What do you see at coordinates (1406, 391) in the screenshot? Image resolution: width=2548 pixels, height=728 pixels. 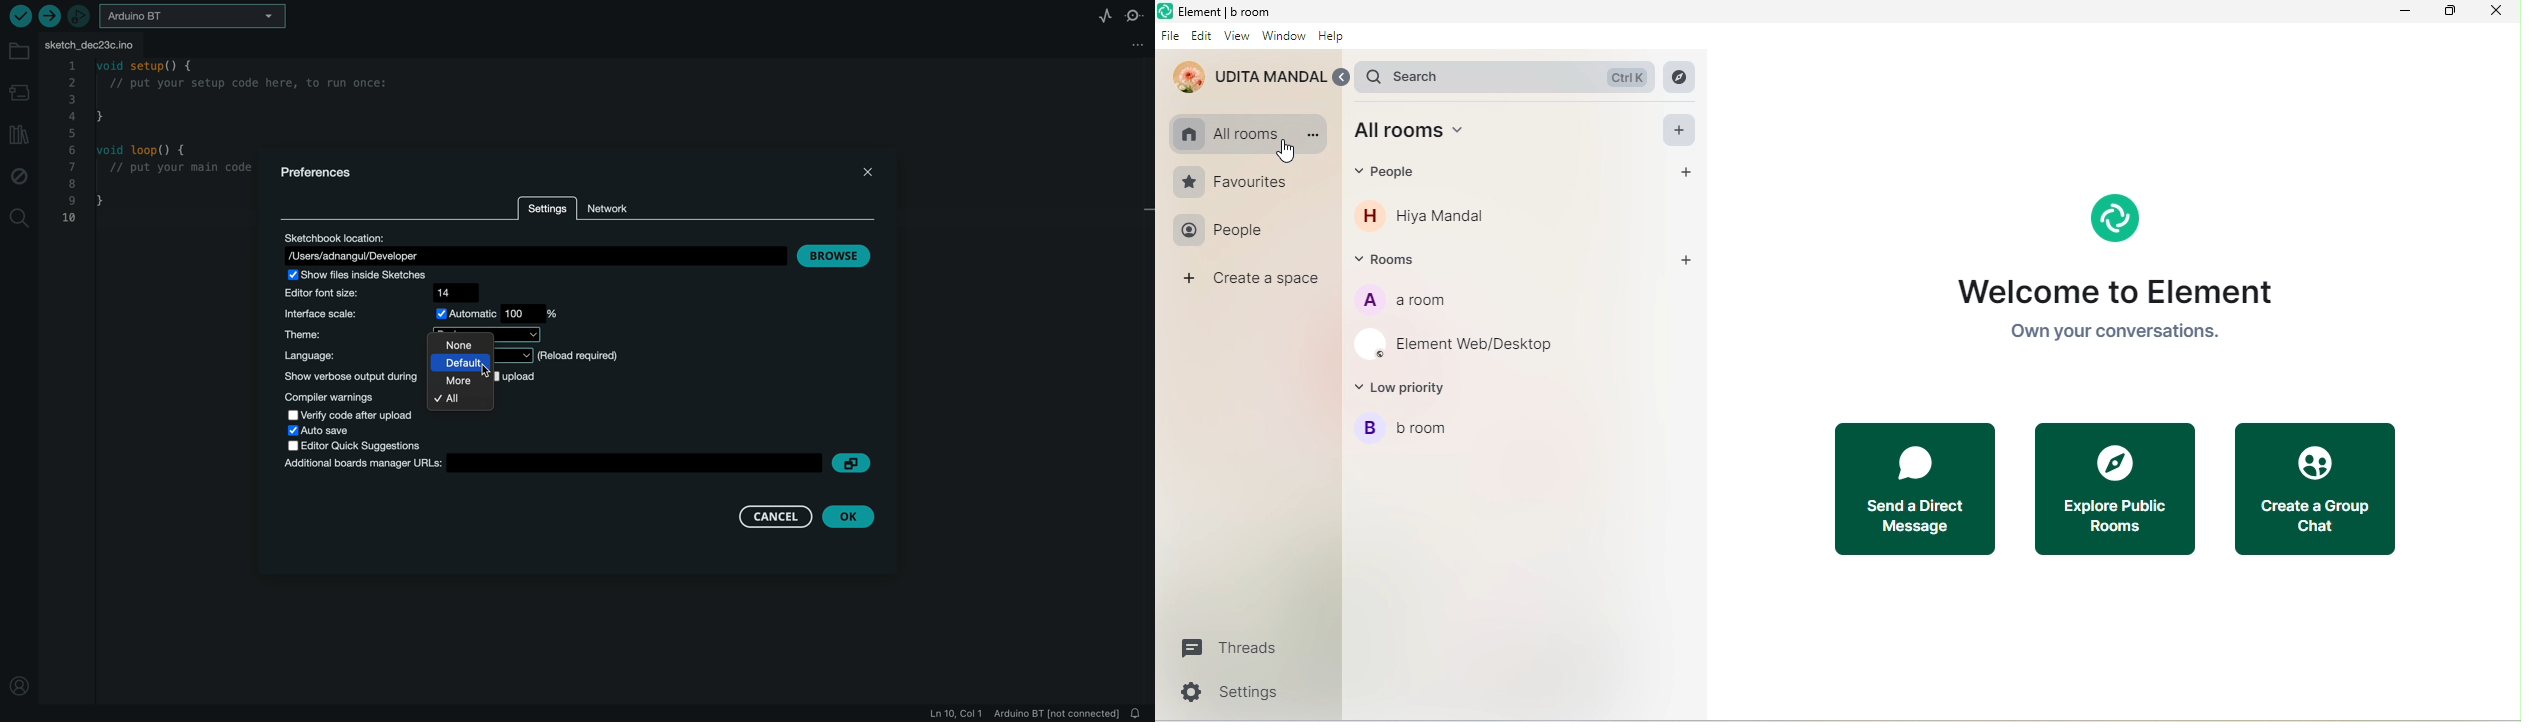 I see `low priority` at bounding box center [1406, 391].